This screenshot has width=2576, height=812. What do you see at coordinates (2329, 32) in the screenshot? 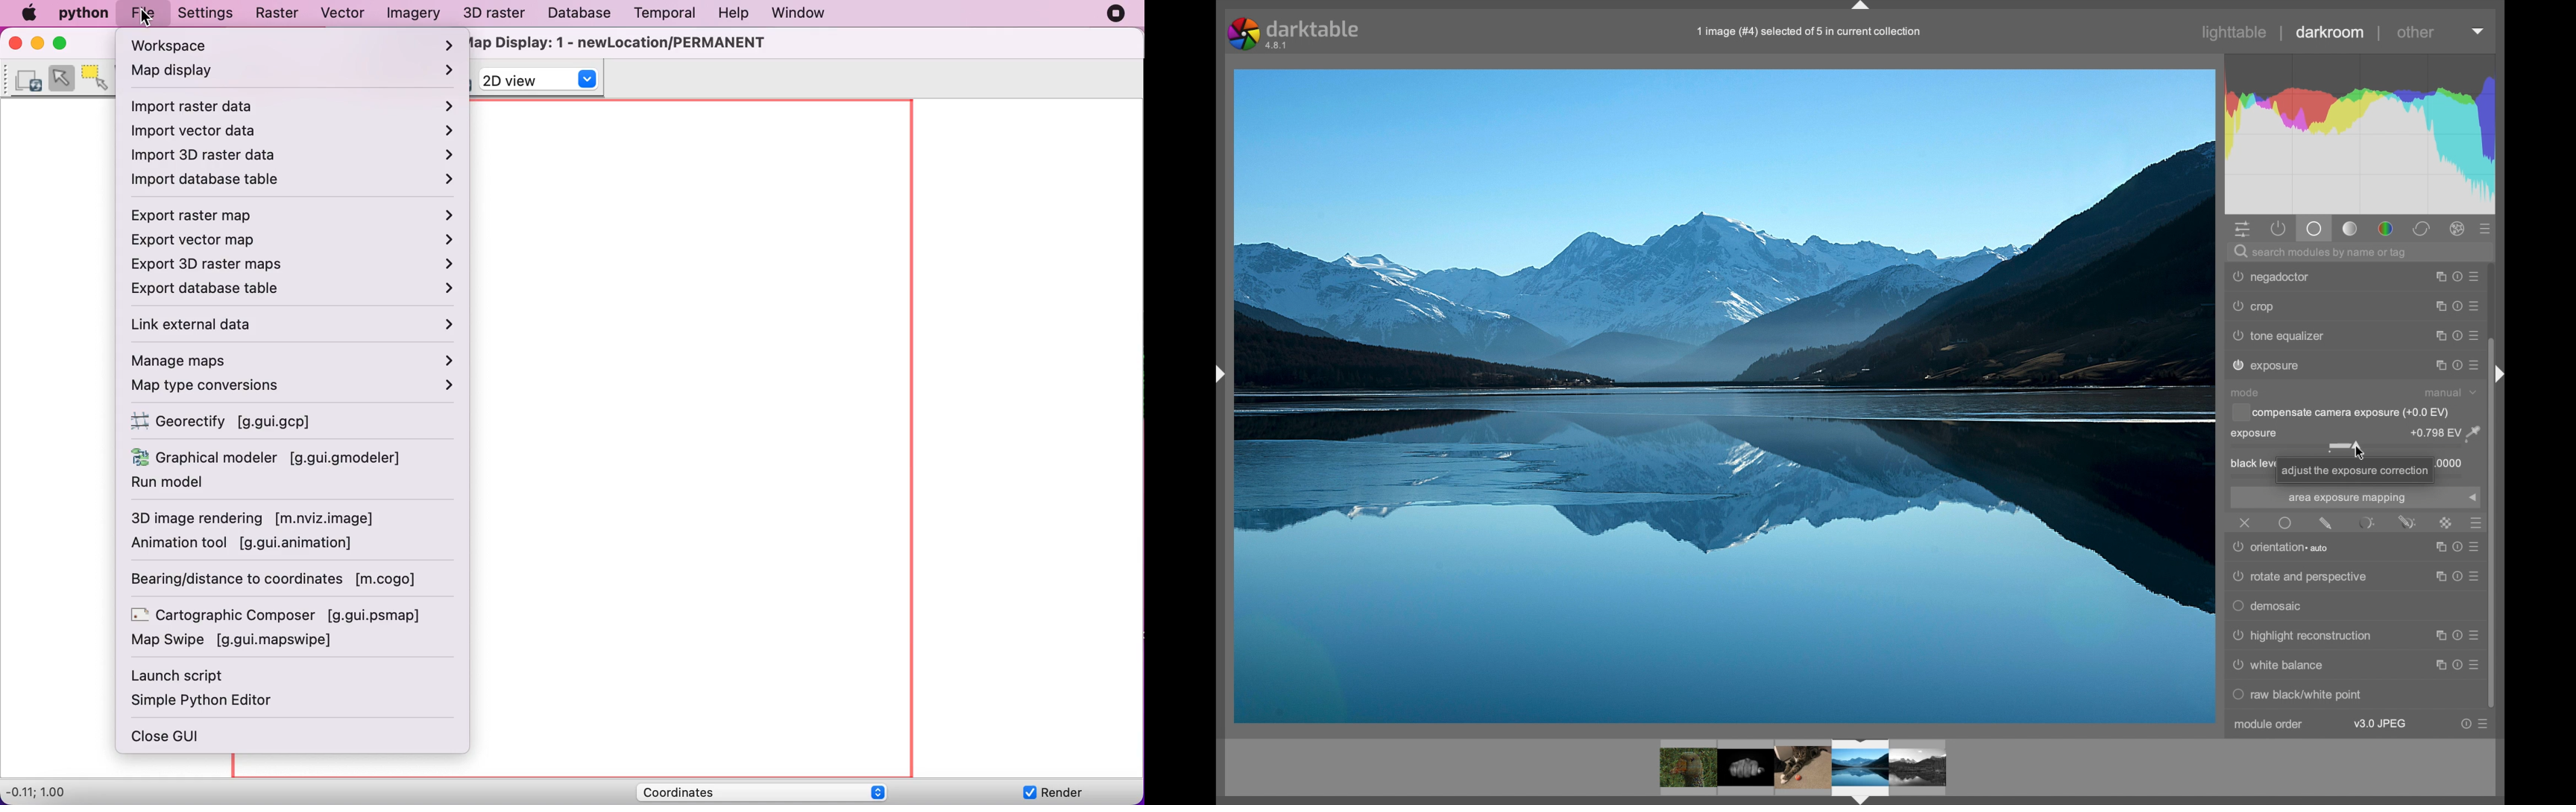
I see `darkroom` at bounding box center [2329, 32].